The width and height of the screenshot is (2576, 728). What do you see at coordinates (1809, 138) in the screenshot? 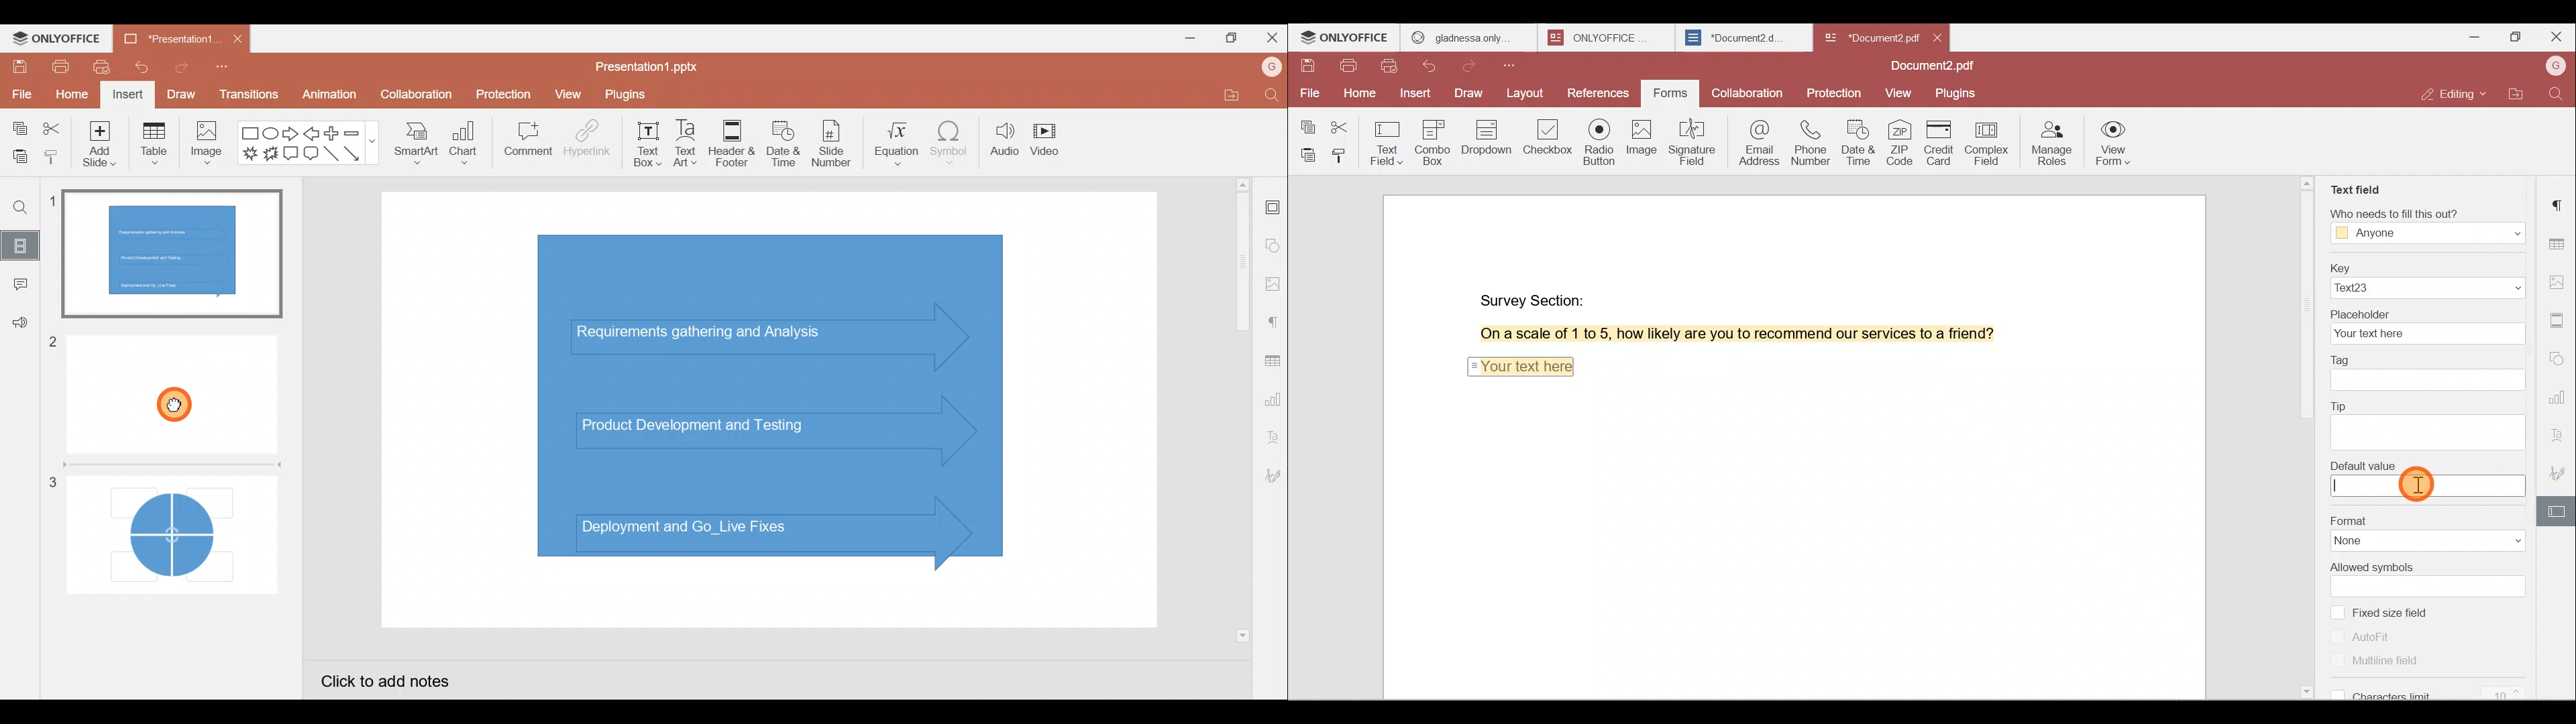
I see `Phone number` at bounding box center [1809, 138].